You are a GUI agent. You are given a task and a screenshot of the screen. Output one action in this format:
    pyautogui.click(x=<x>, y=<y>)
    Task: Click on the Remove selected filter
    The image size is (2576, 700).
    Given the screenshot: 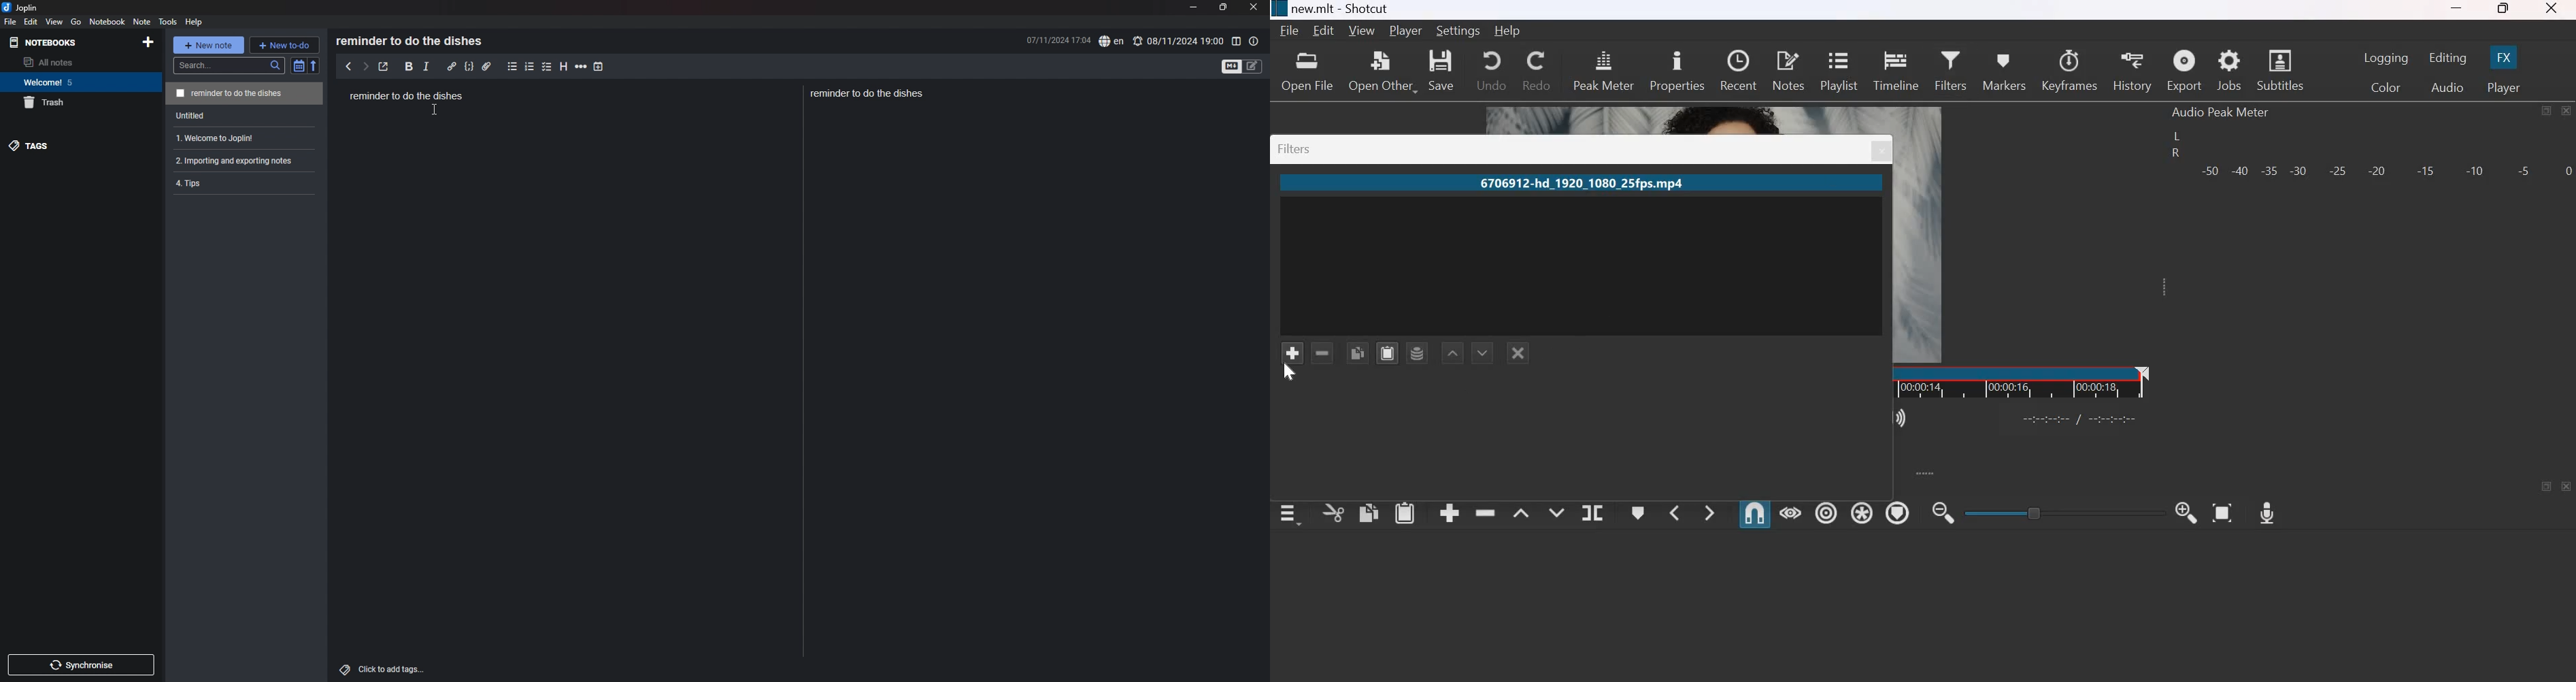 What is the action you would take?
    pyautogui.click(x=1324, y=353)
    